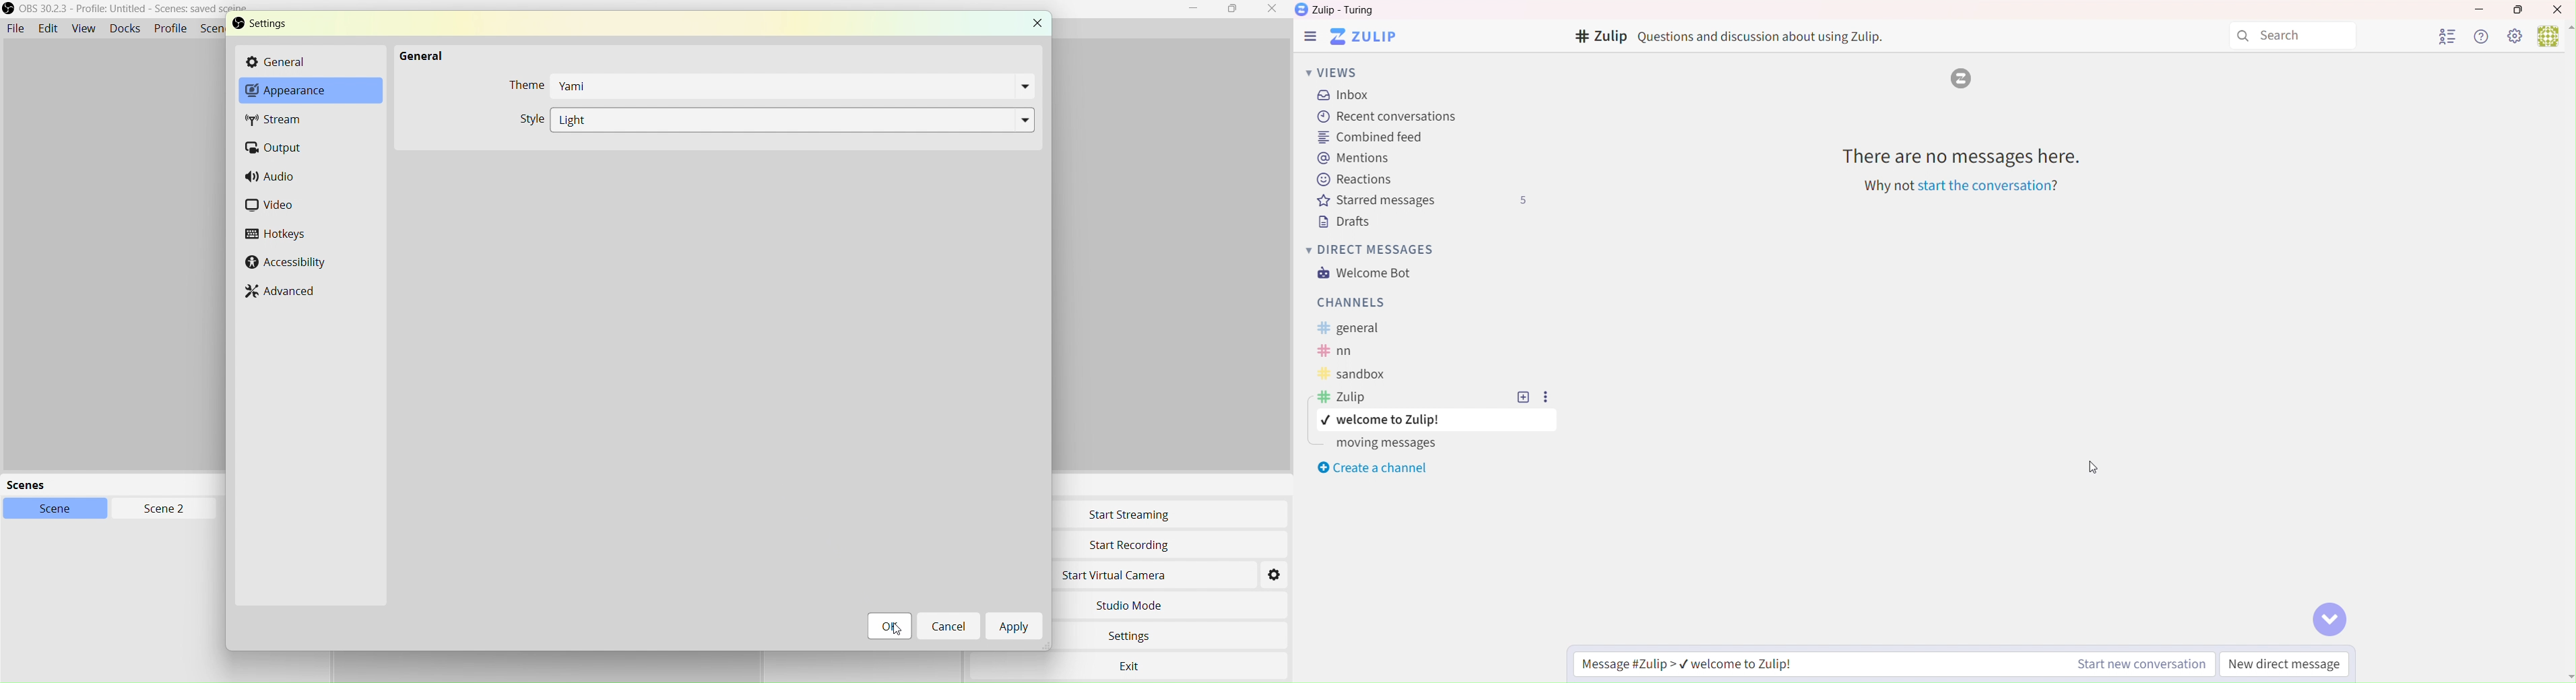  What do you see at coordinates (1963, 157) in the screenshot?
I see `Text` at bounding box center [1963, 157].